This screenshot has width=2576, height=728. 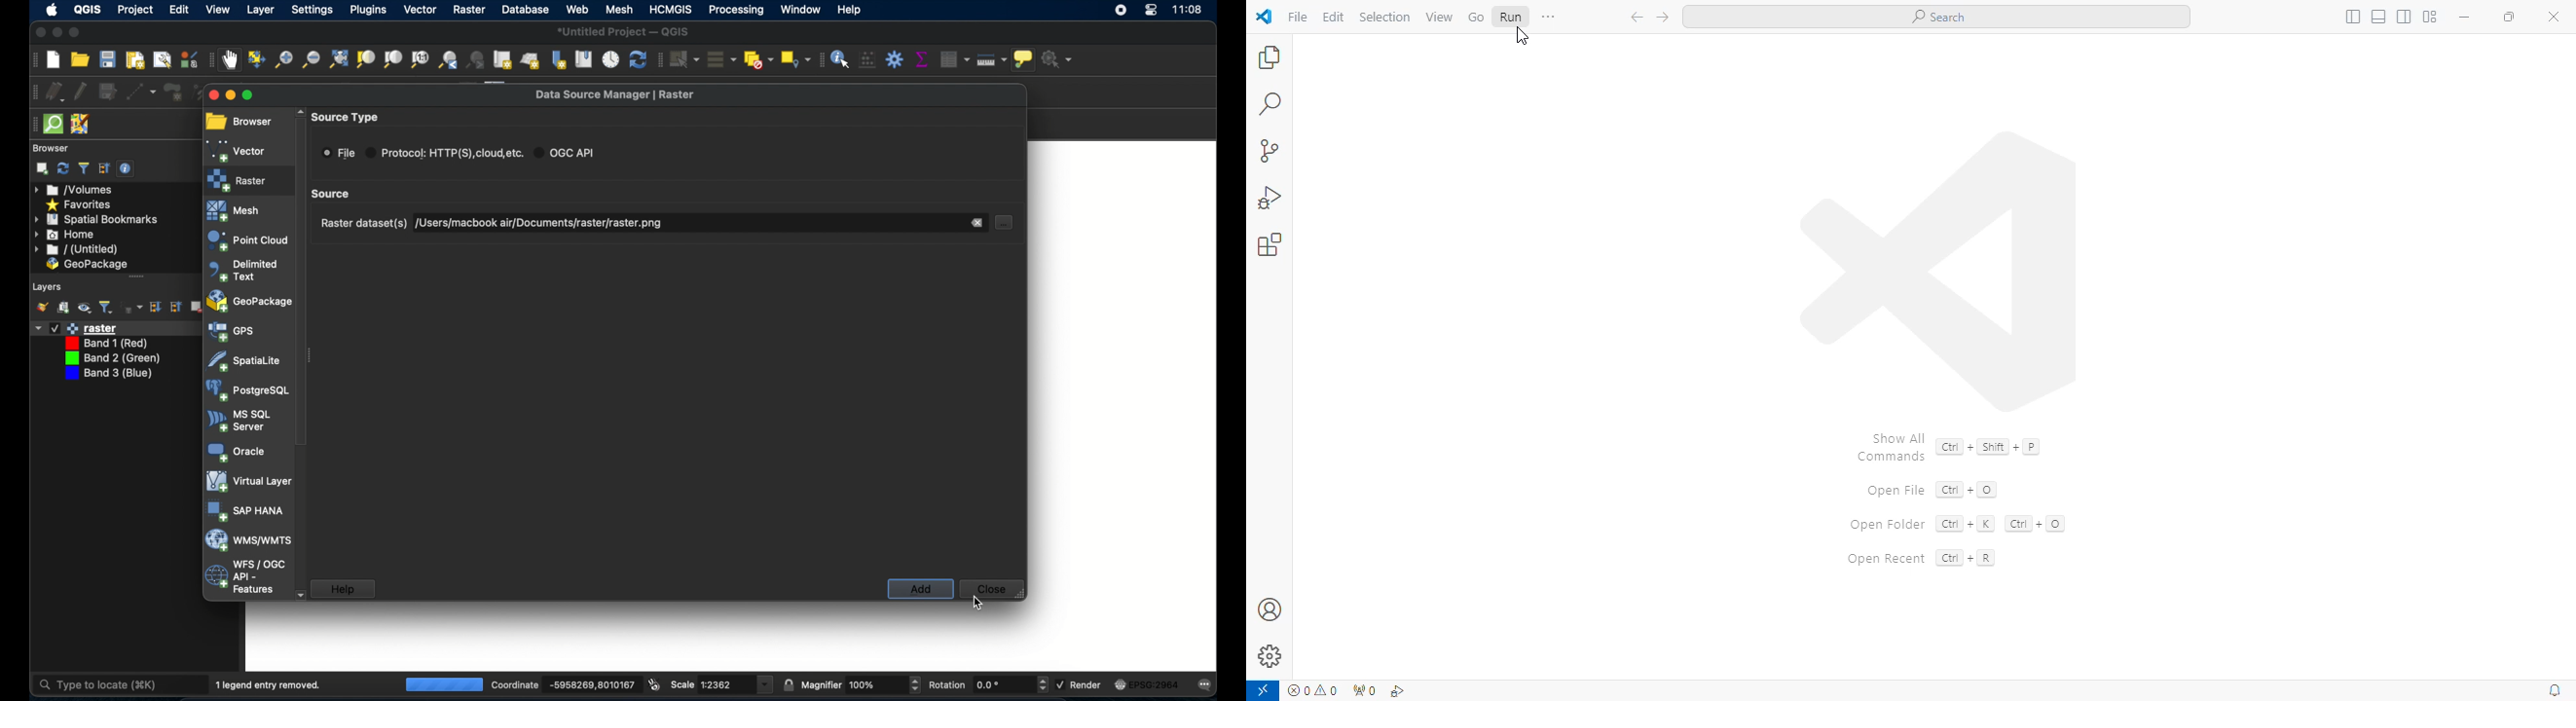 I want to click on refresh, so click(x=637, y=60).